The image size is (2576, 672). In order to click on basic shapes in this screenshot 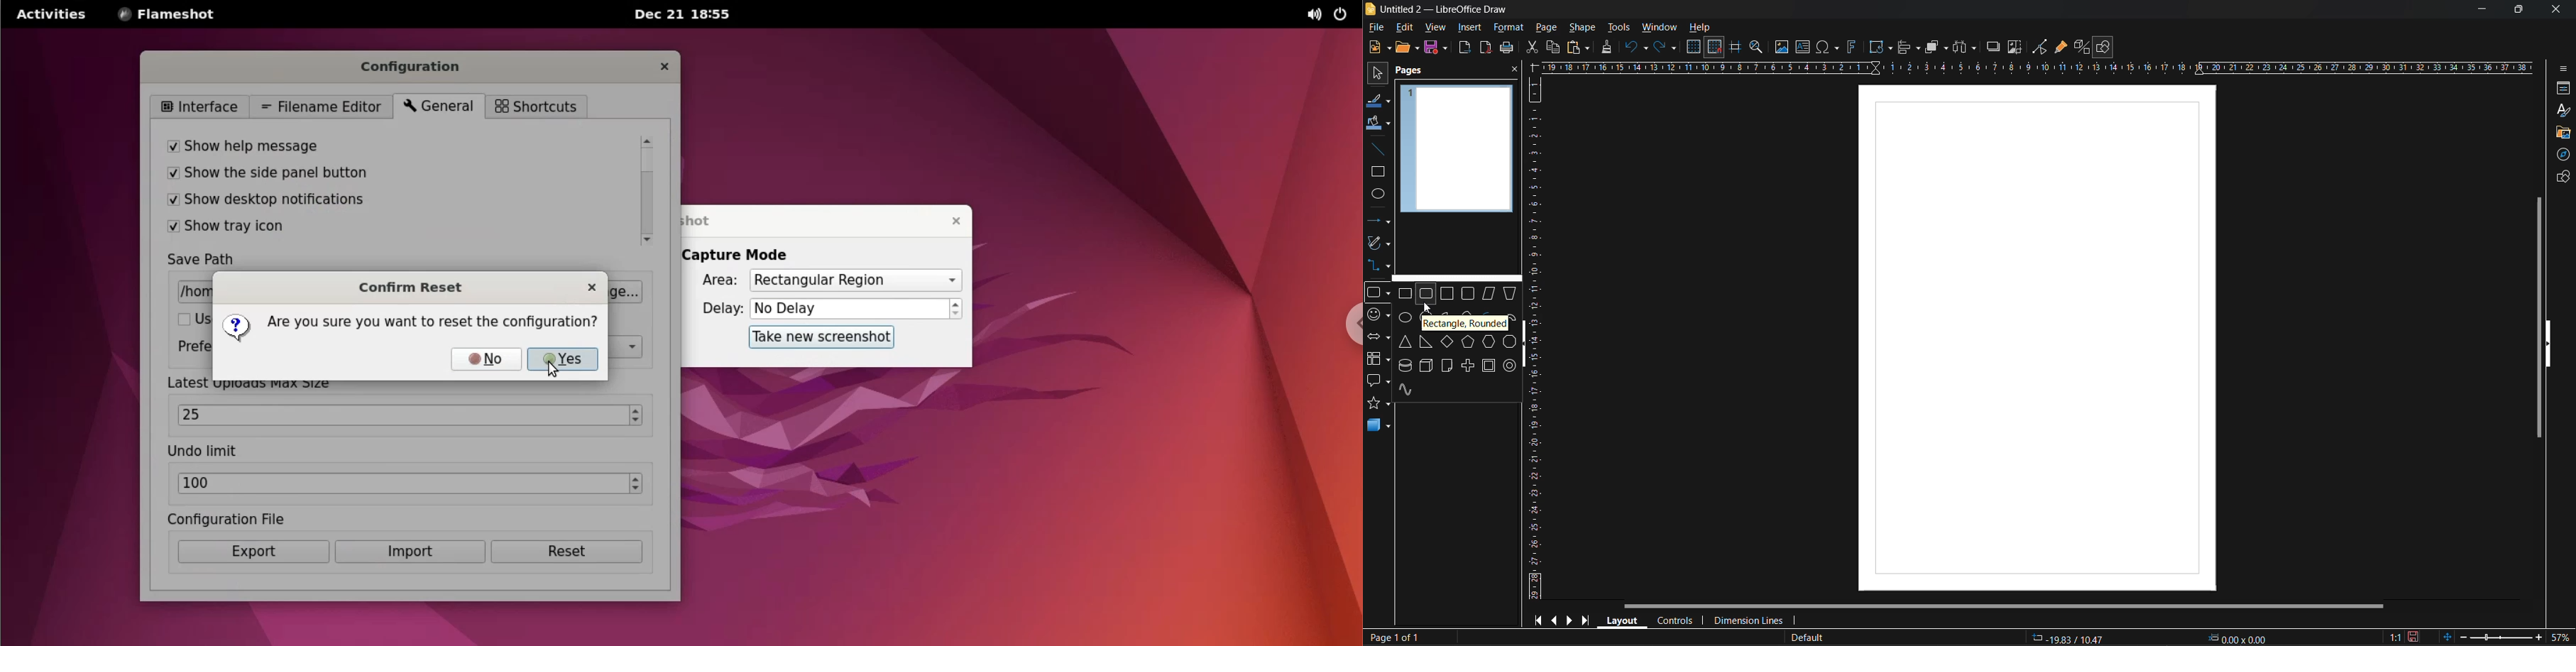, I will do `click(1377, 293)`.